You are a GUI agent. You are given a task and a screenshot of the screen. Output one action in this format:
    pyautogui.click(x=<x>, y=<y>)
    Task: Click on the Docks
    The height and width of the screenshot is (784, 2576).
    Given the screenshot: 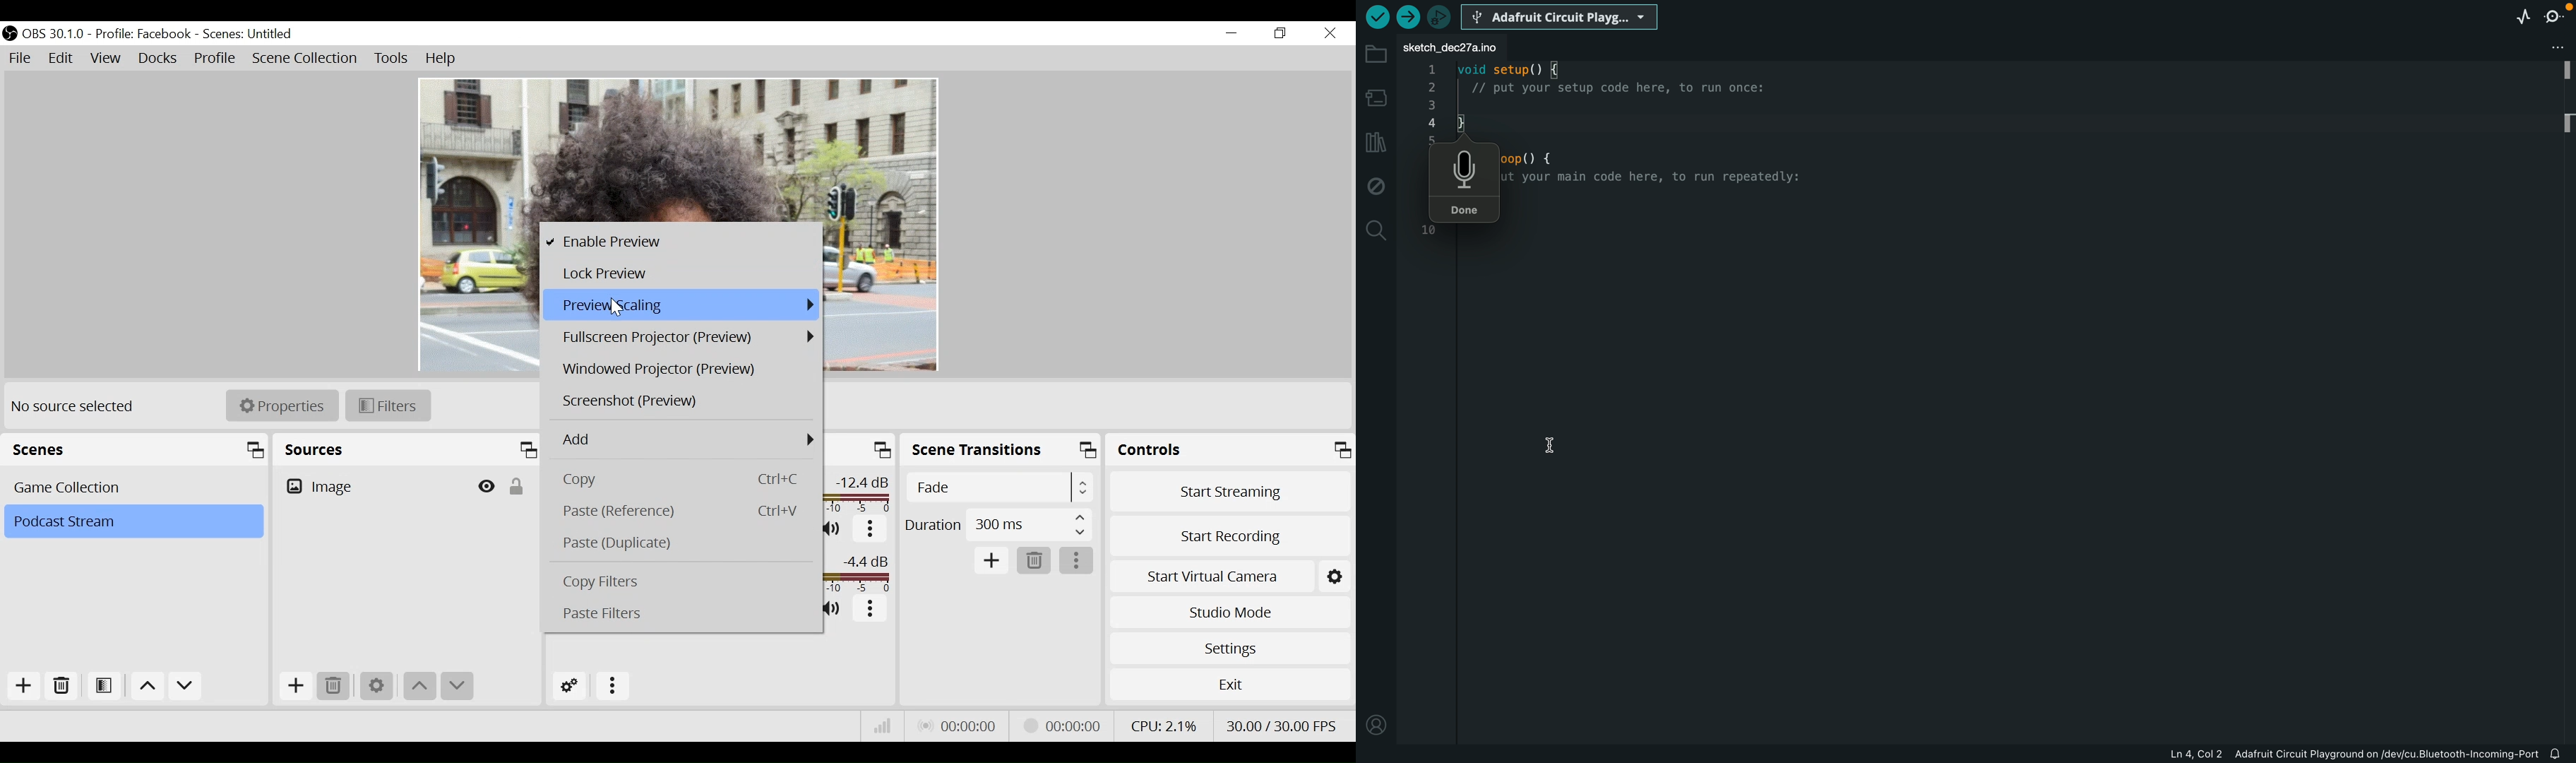 What is the action you would take?
    pyautogui.click(x=159, y=60)
    